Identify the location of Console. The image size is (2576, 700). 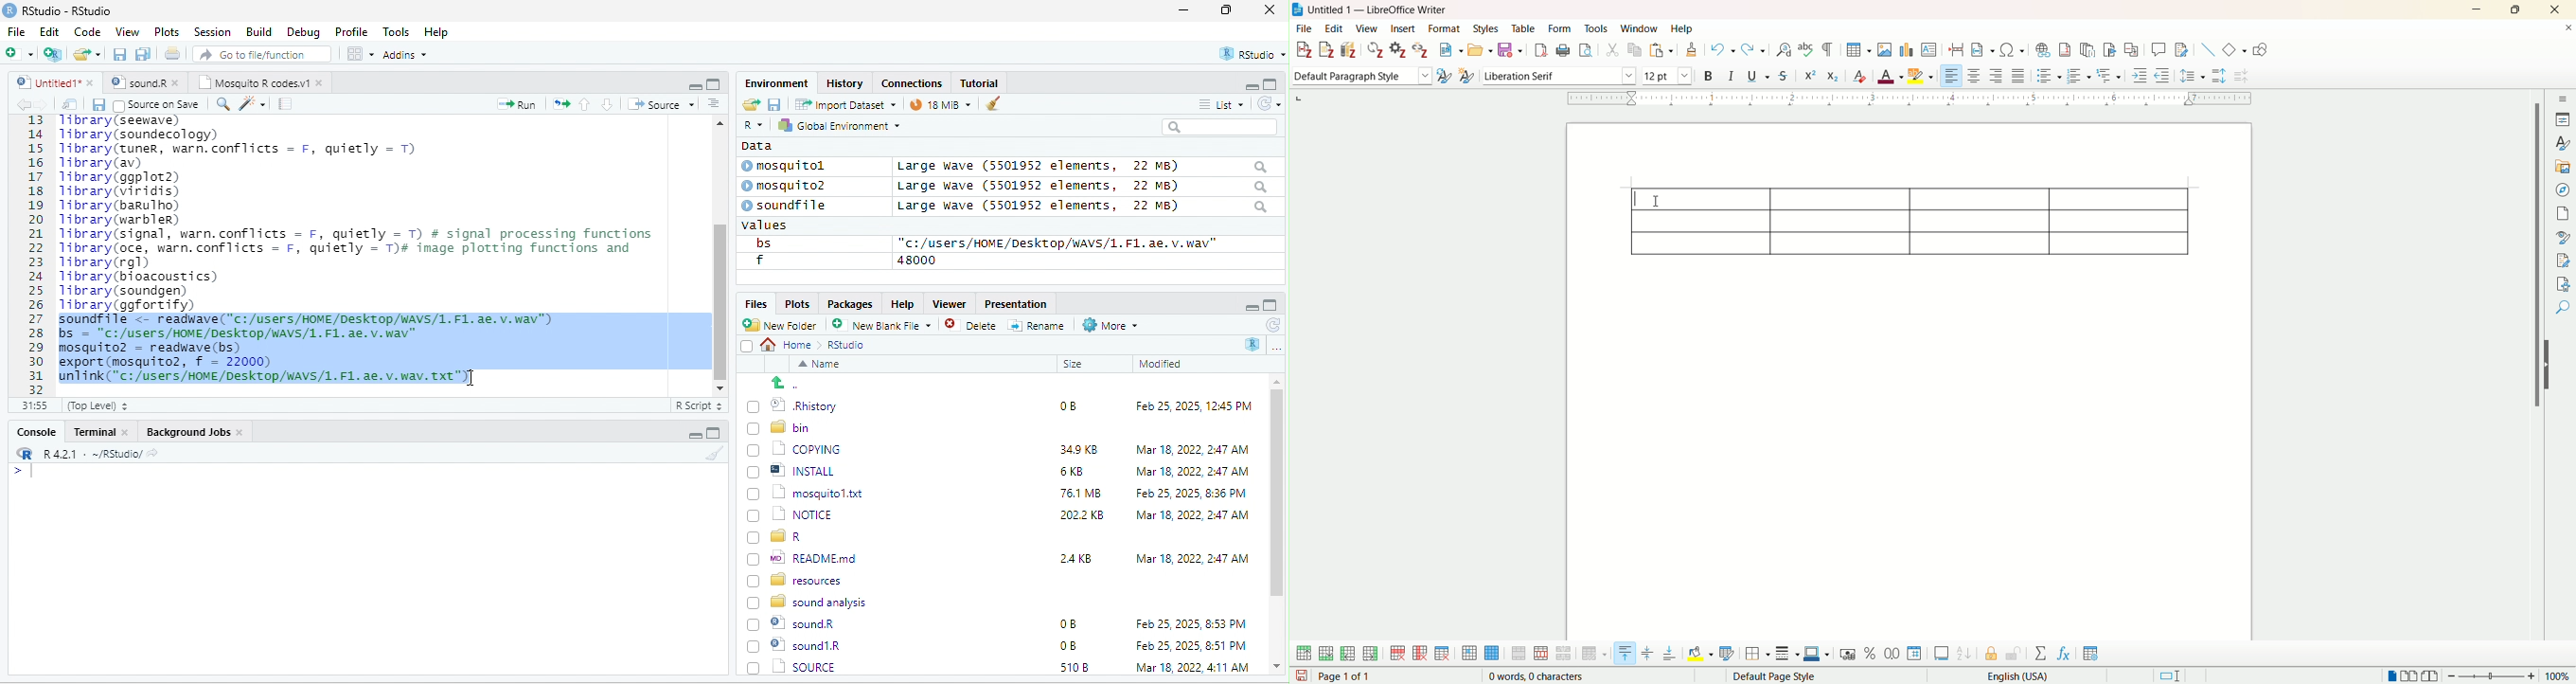
(35, 430).